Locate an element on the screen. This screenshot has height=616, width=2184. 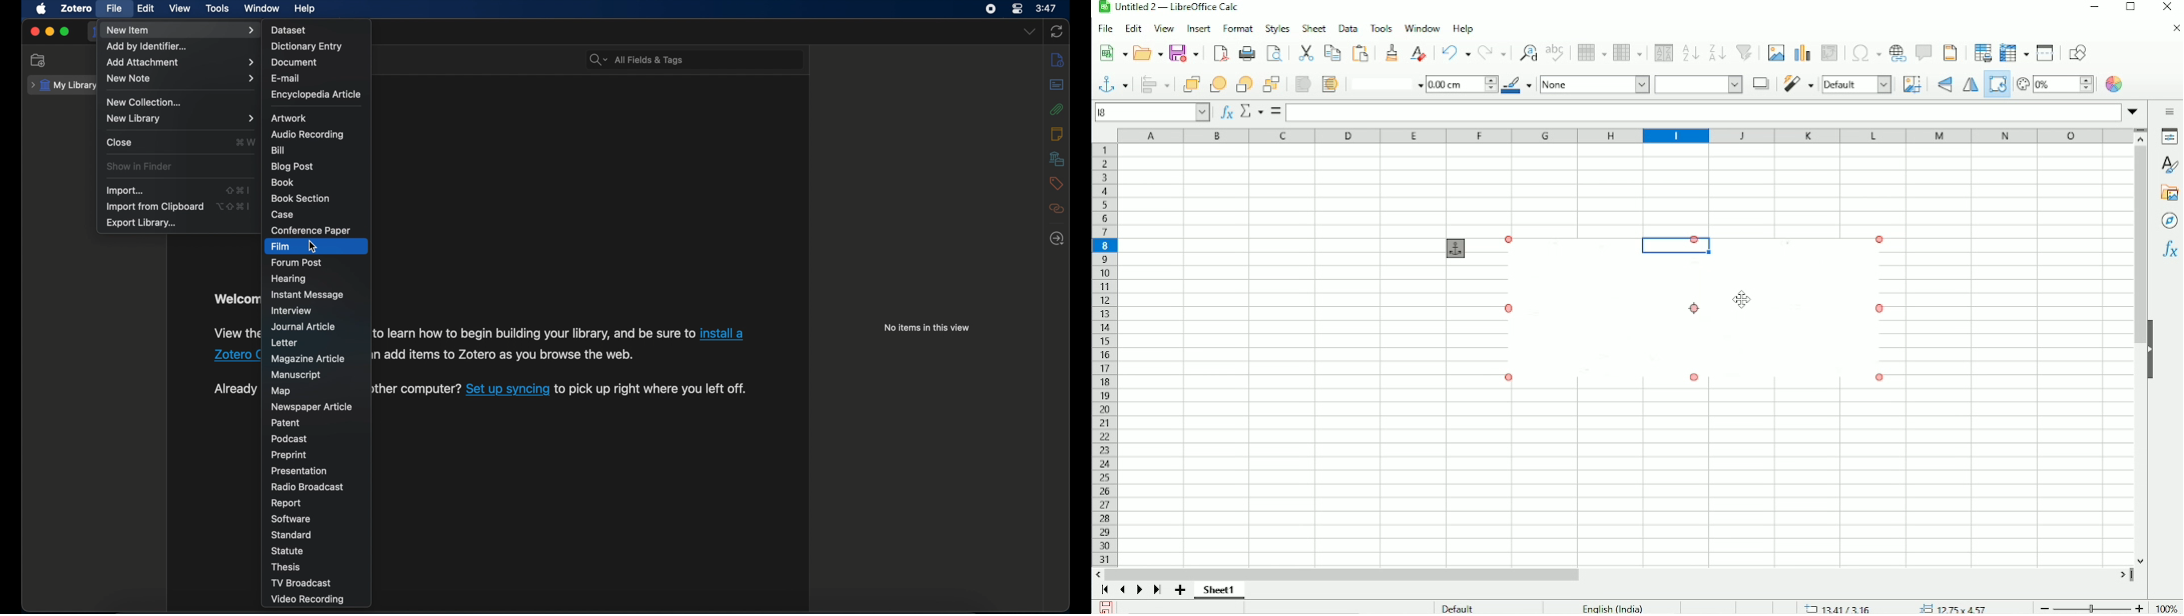
Insert comment is located at coordinates (1923, 53).